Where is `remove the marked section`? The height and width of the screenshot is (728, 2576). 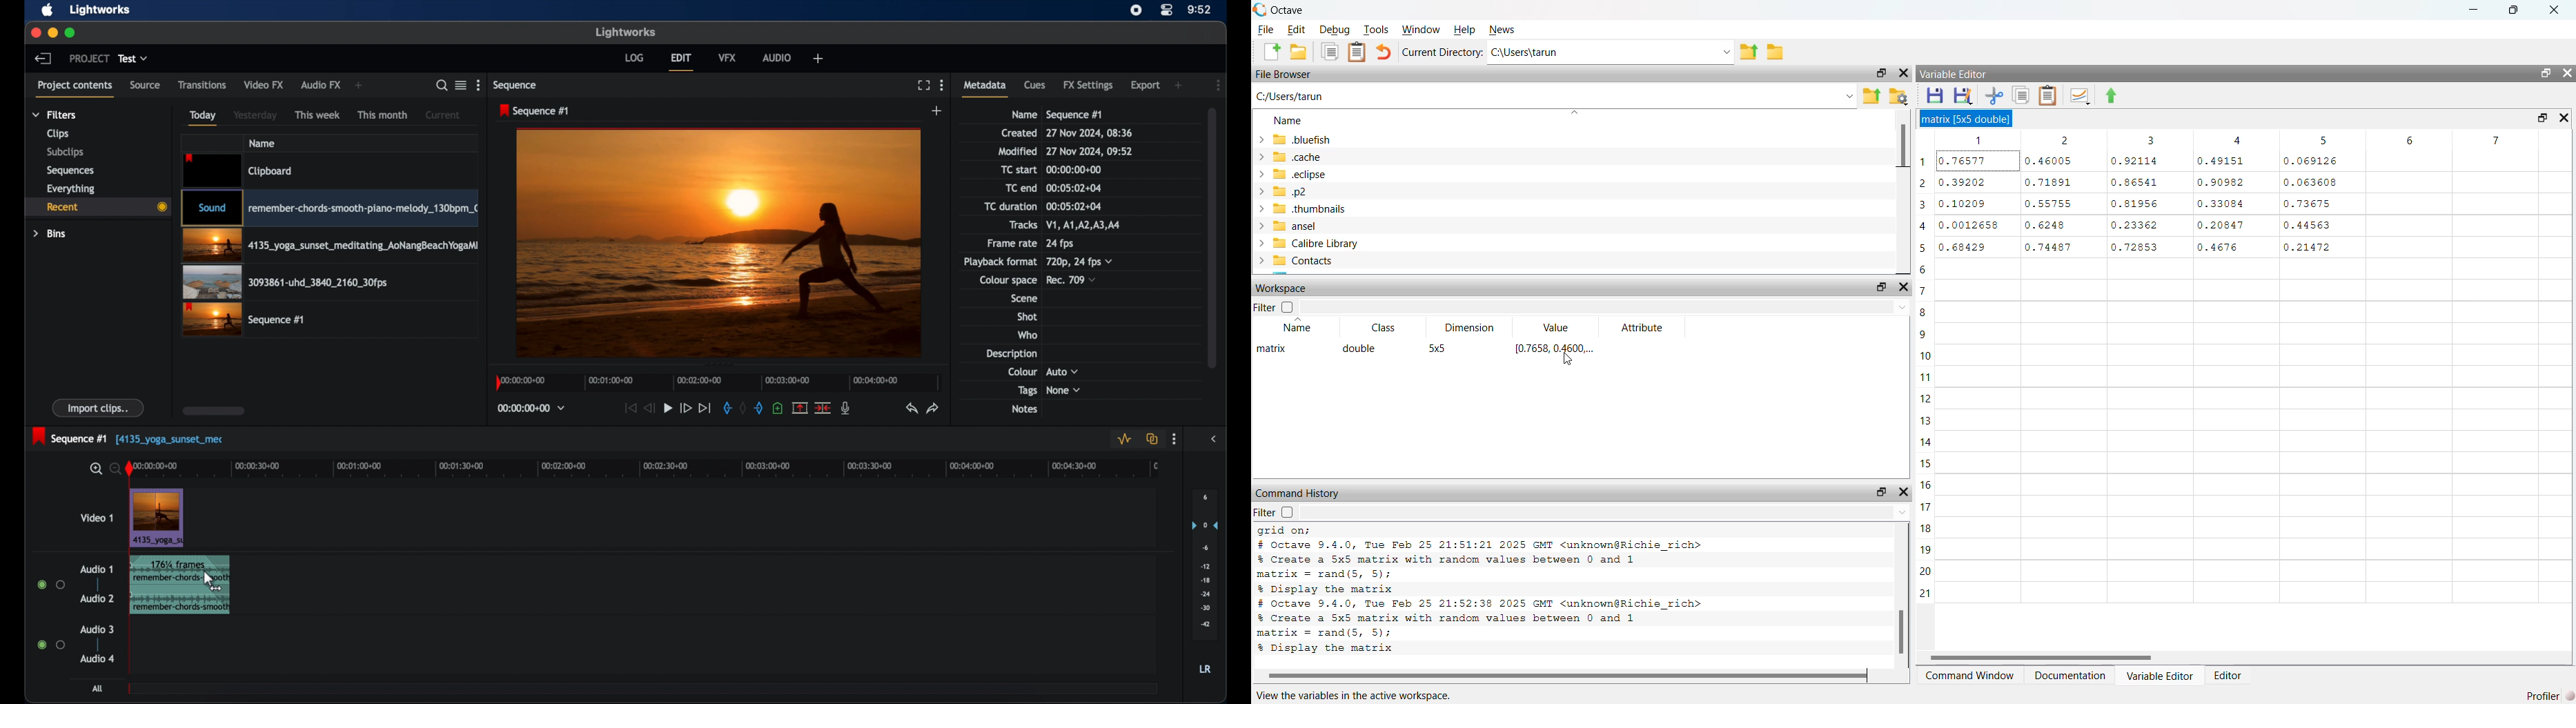 remove the marked section is located at coordinates (800, 407).